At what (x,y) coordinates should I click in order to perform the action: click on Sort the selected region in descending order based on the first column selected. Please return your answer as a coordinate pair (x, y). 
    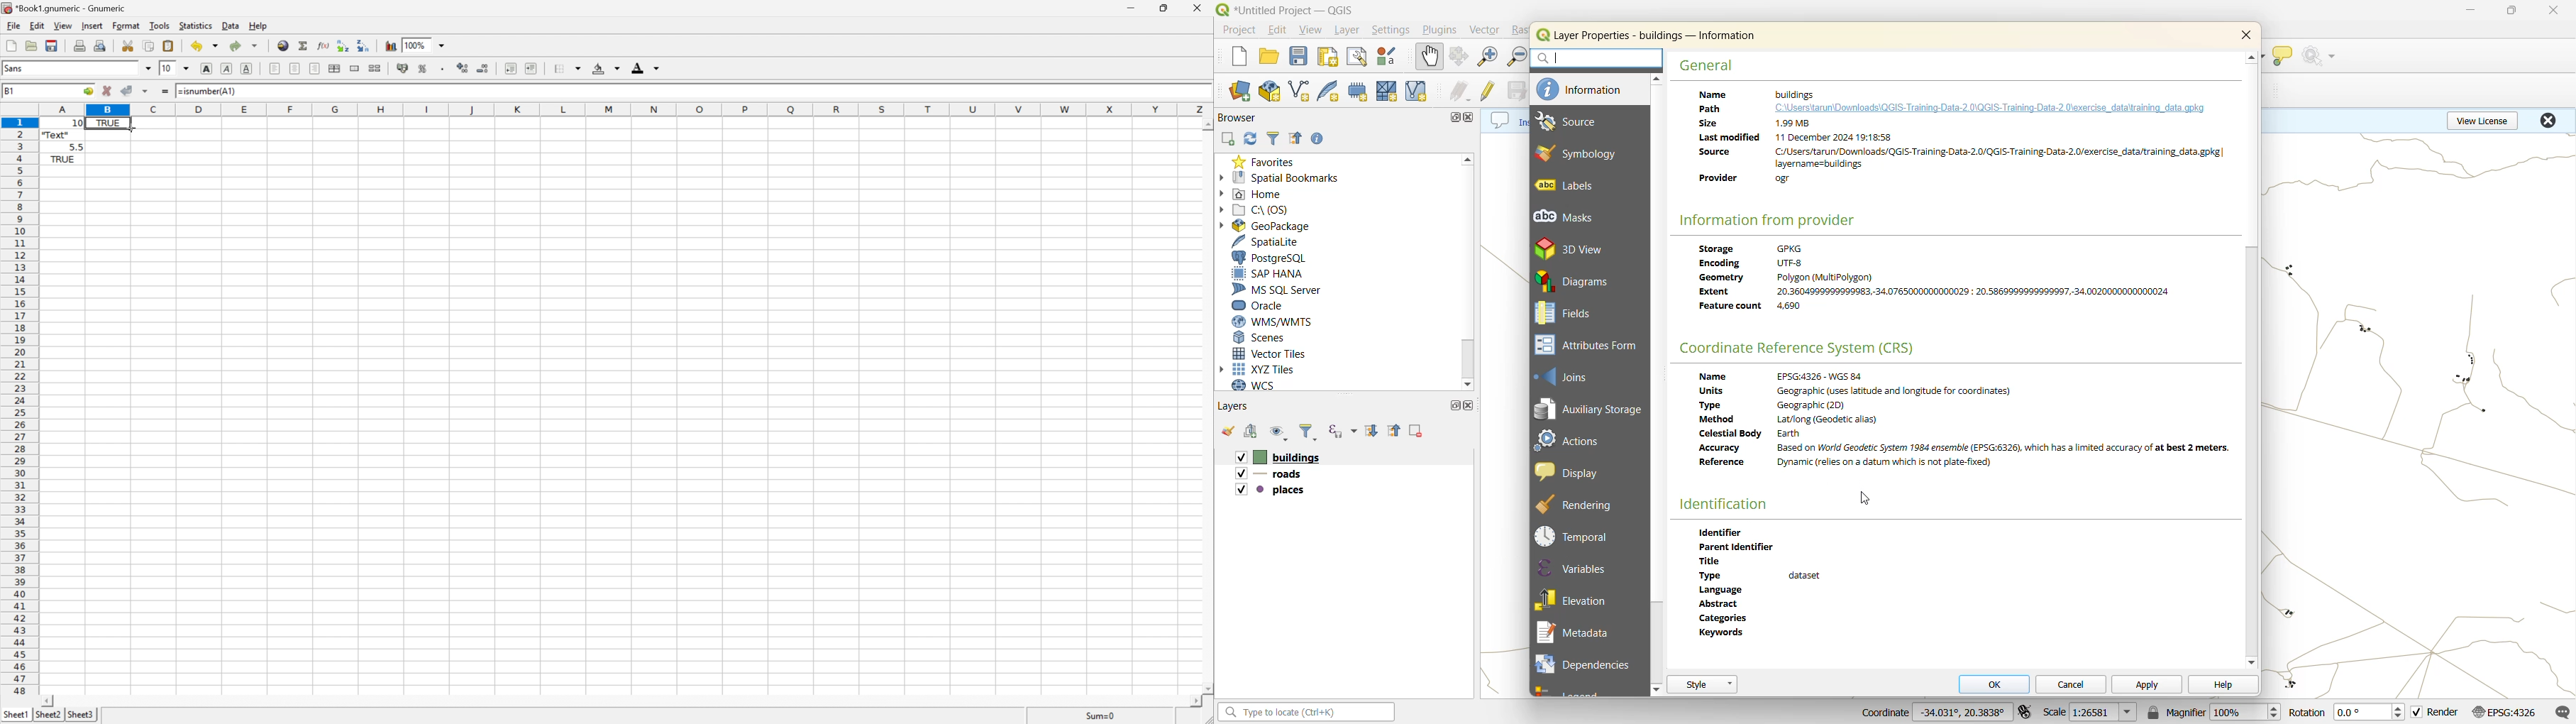
    Looking at the image, I should click on (343, 46).